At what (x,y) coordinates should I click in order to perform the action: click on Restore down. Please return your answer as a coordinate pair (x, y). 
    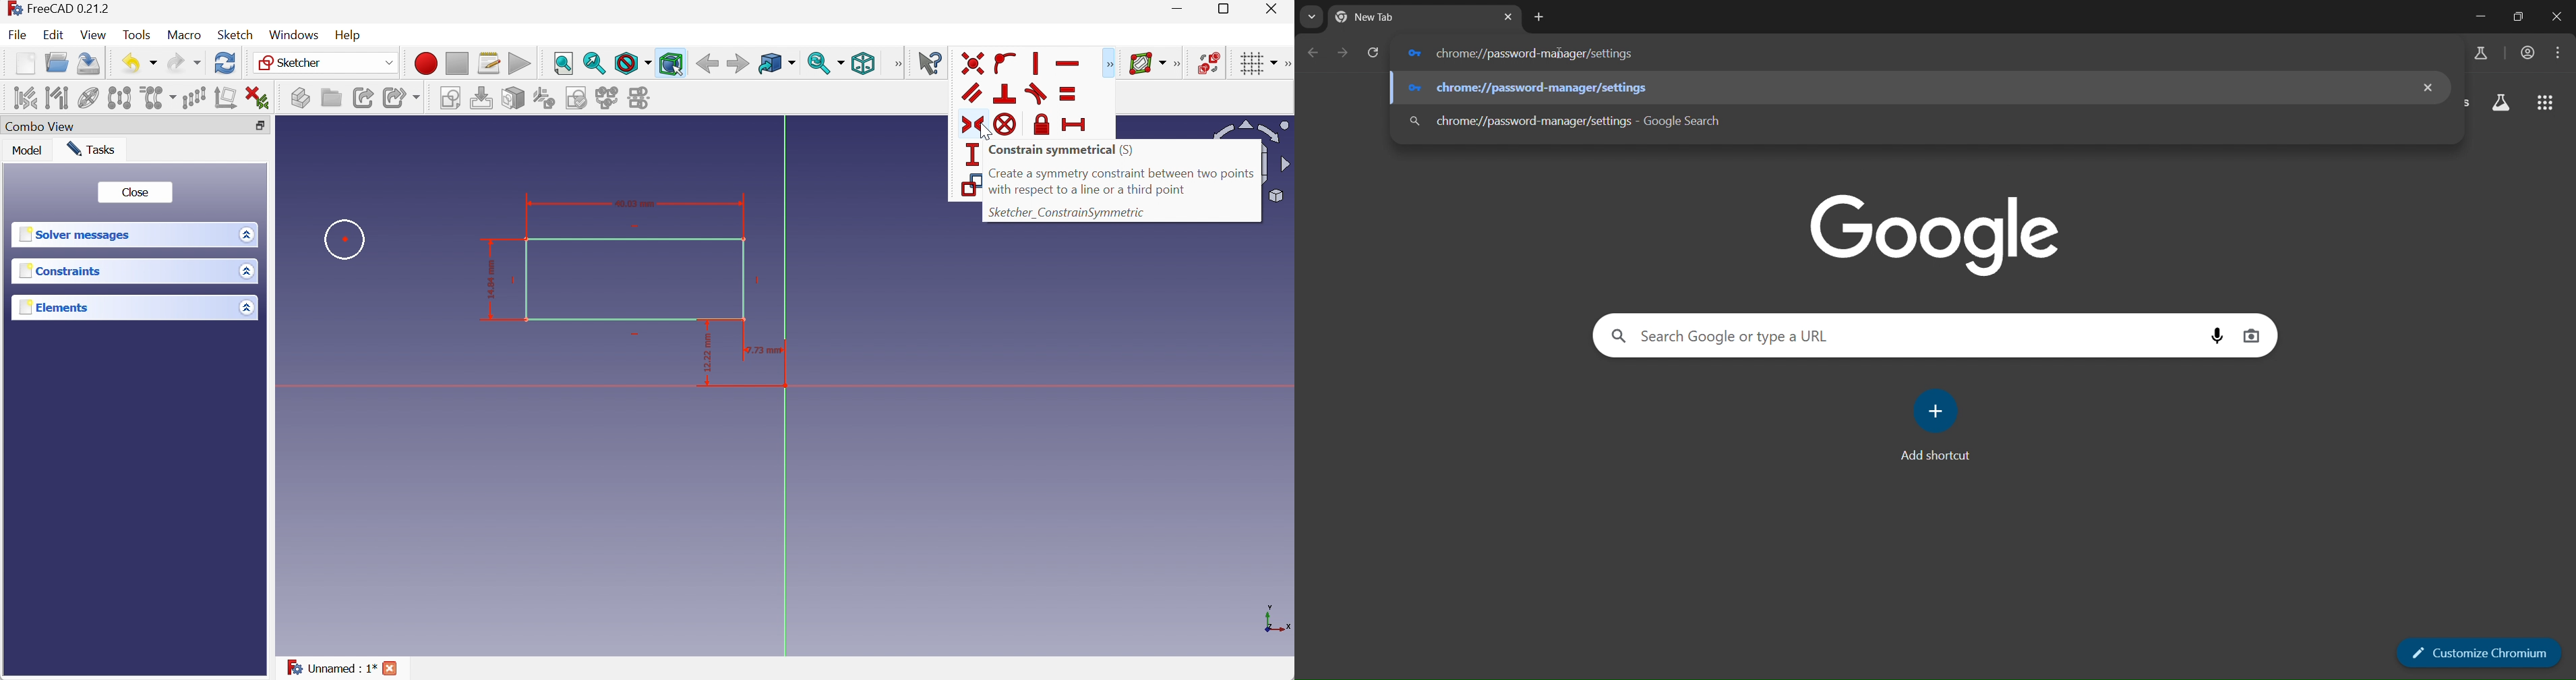
    Looking at the image, I should click on (261, 127).